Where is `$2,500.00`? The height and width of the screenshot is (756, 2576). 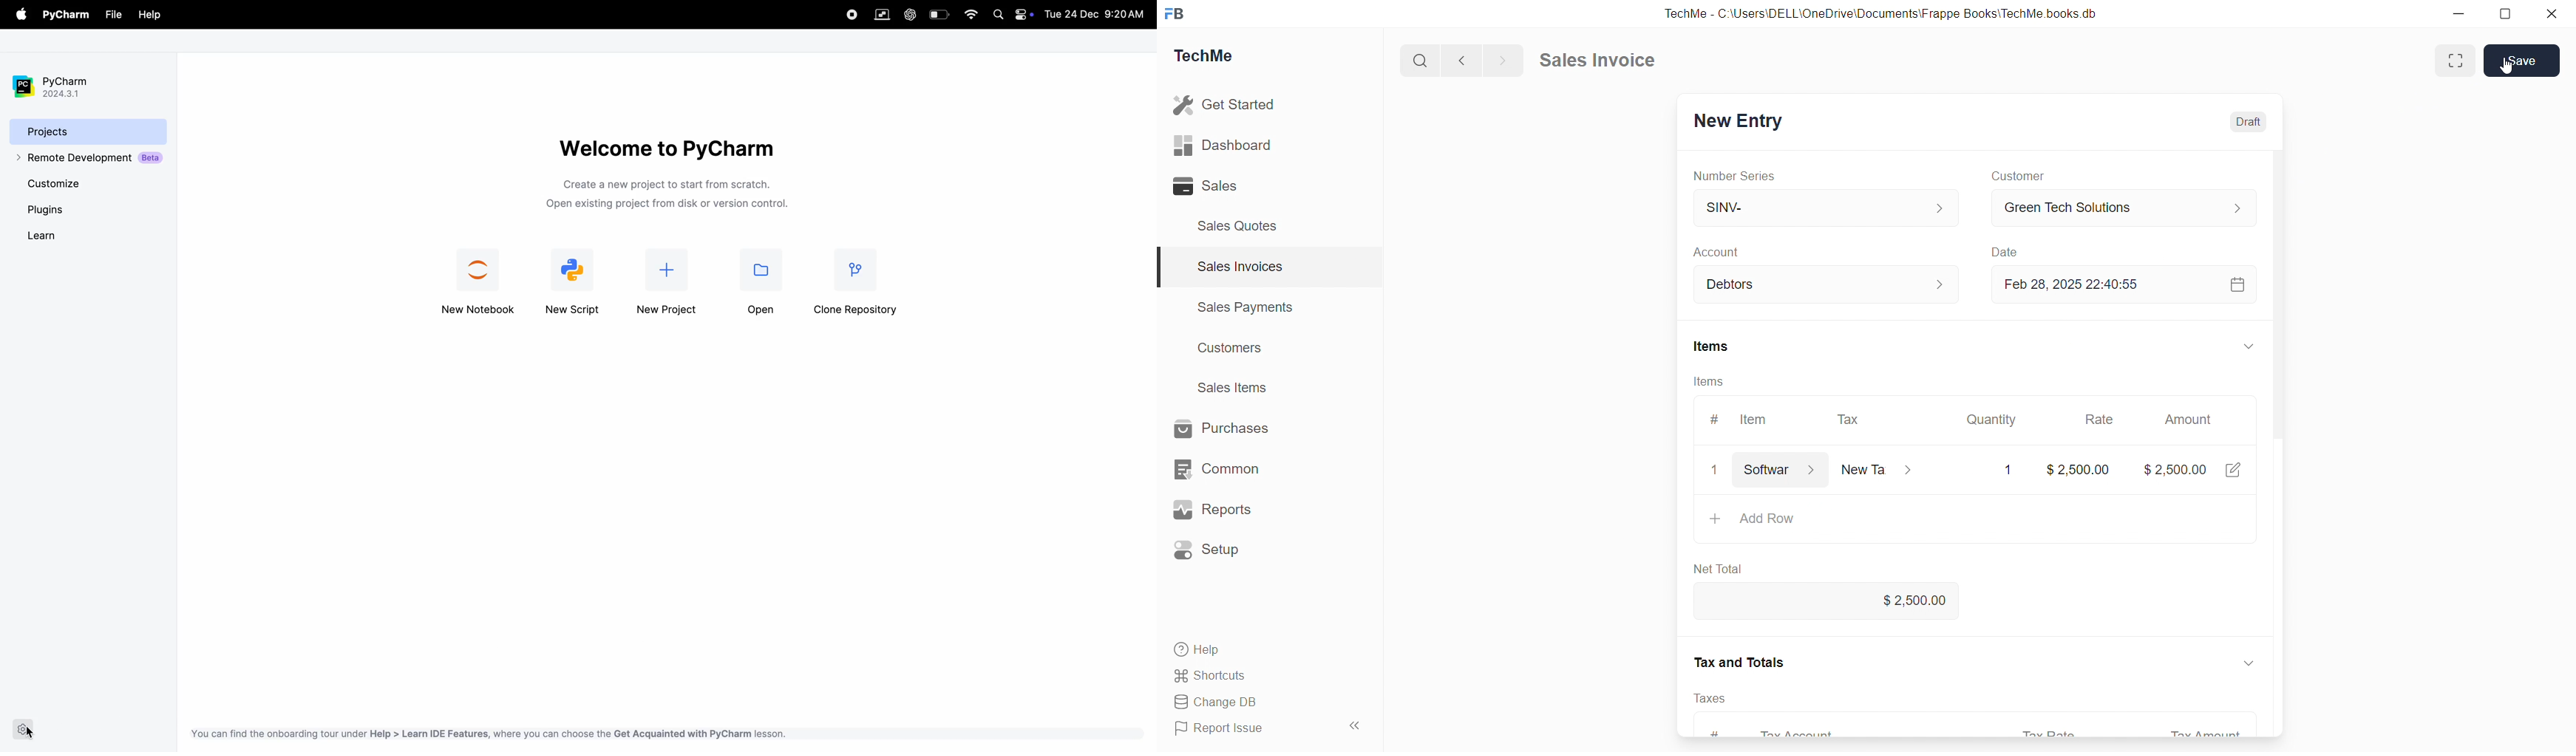
$2,500.00 is located at coordinates (2081, 469).